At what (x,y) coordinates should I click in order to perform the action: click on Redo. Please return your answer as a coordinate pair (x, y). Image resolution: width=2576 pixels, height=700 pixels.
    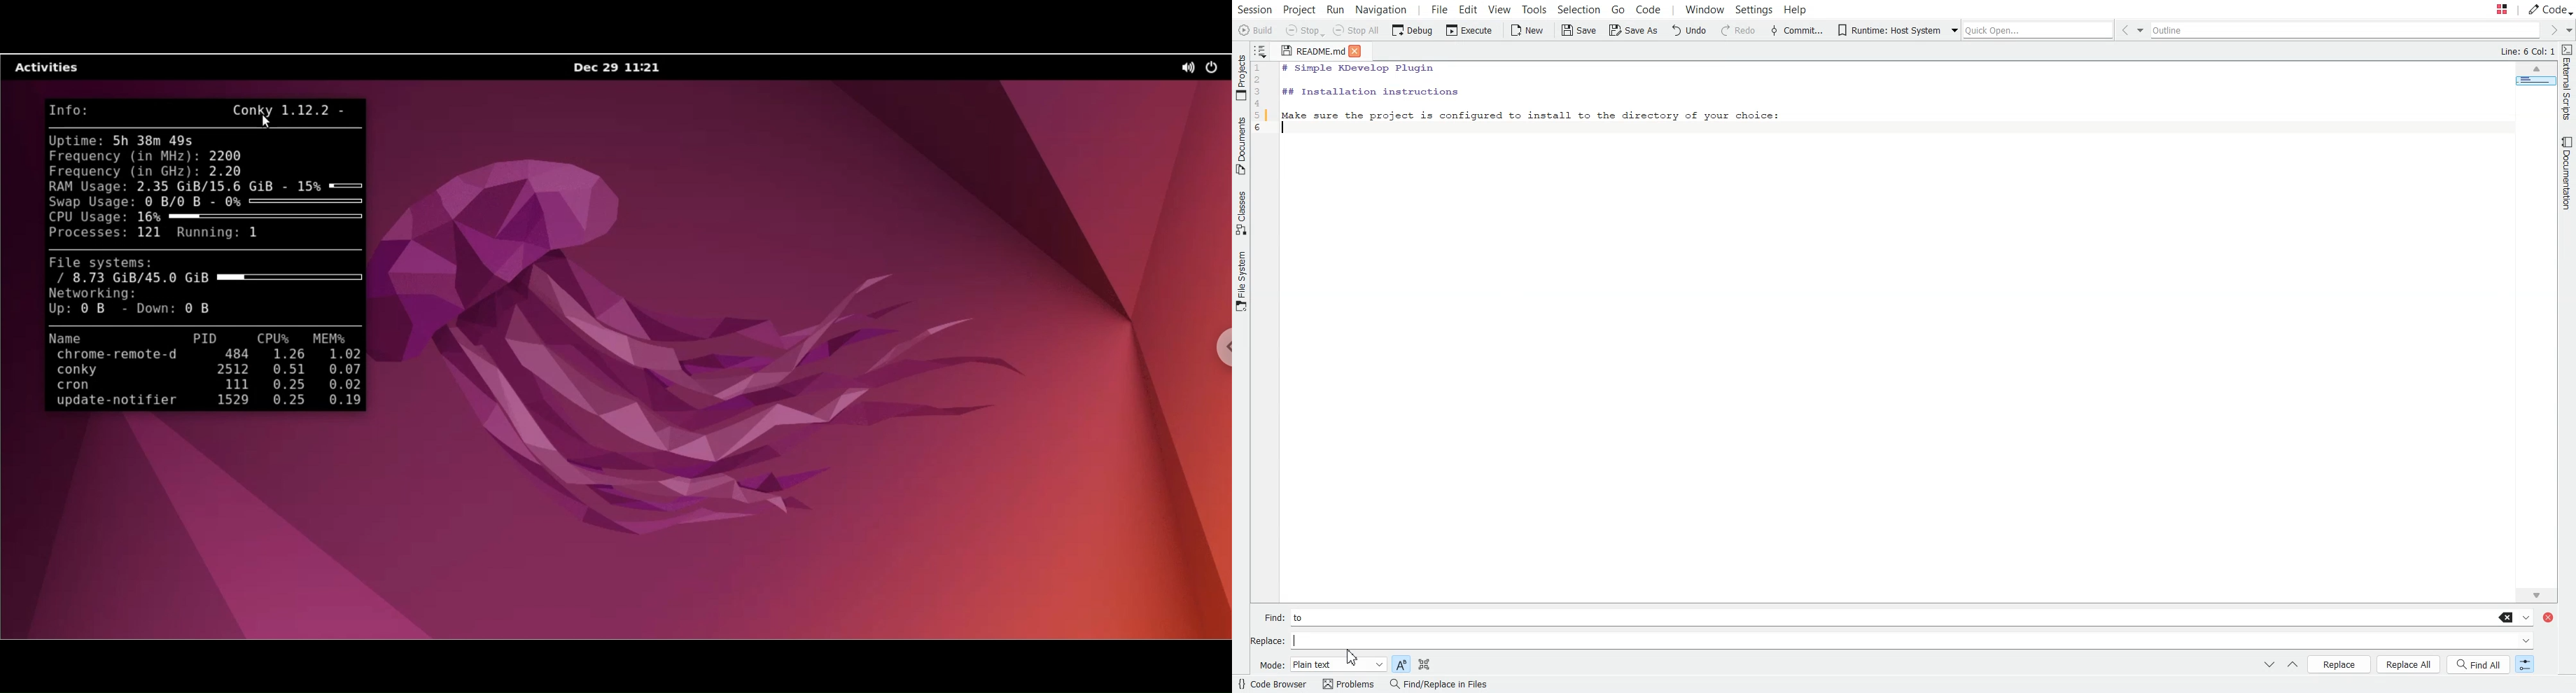
    Looking at the image, I should click on (1738, 31).